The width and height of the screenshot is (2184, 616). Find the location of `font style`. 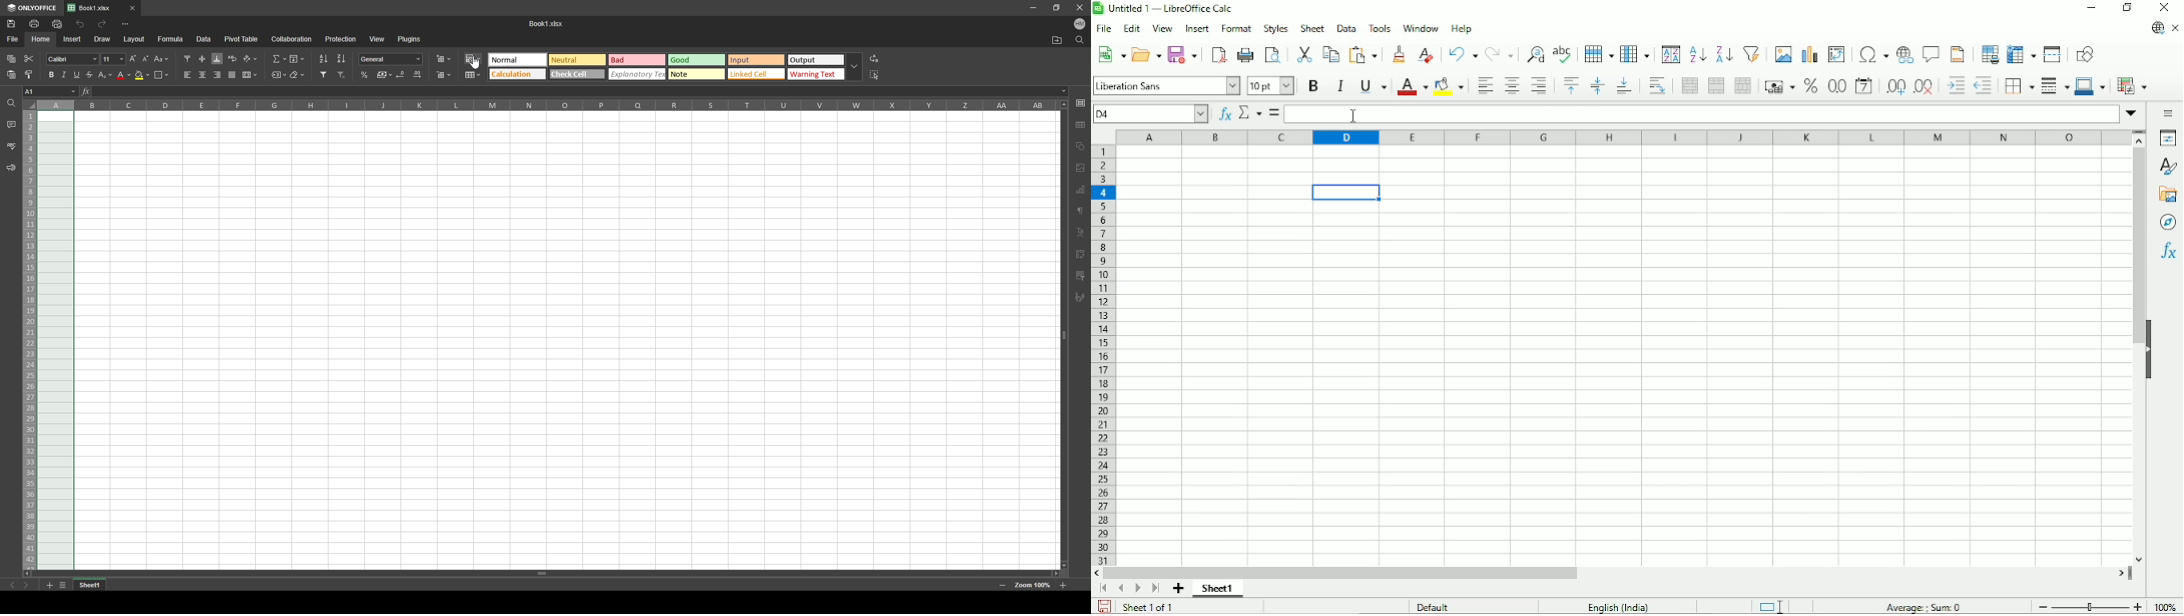

font style is located at coordinates (72, 60).